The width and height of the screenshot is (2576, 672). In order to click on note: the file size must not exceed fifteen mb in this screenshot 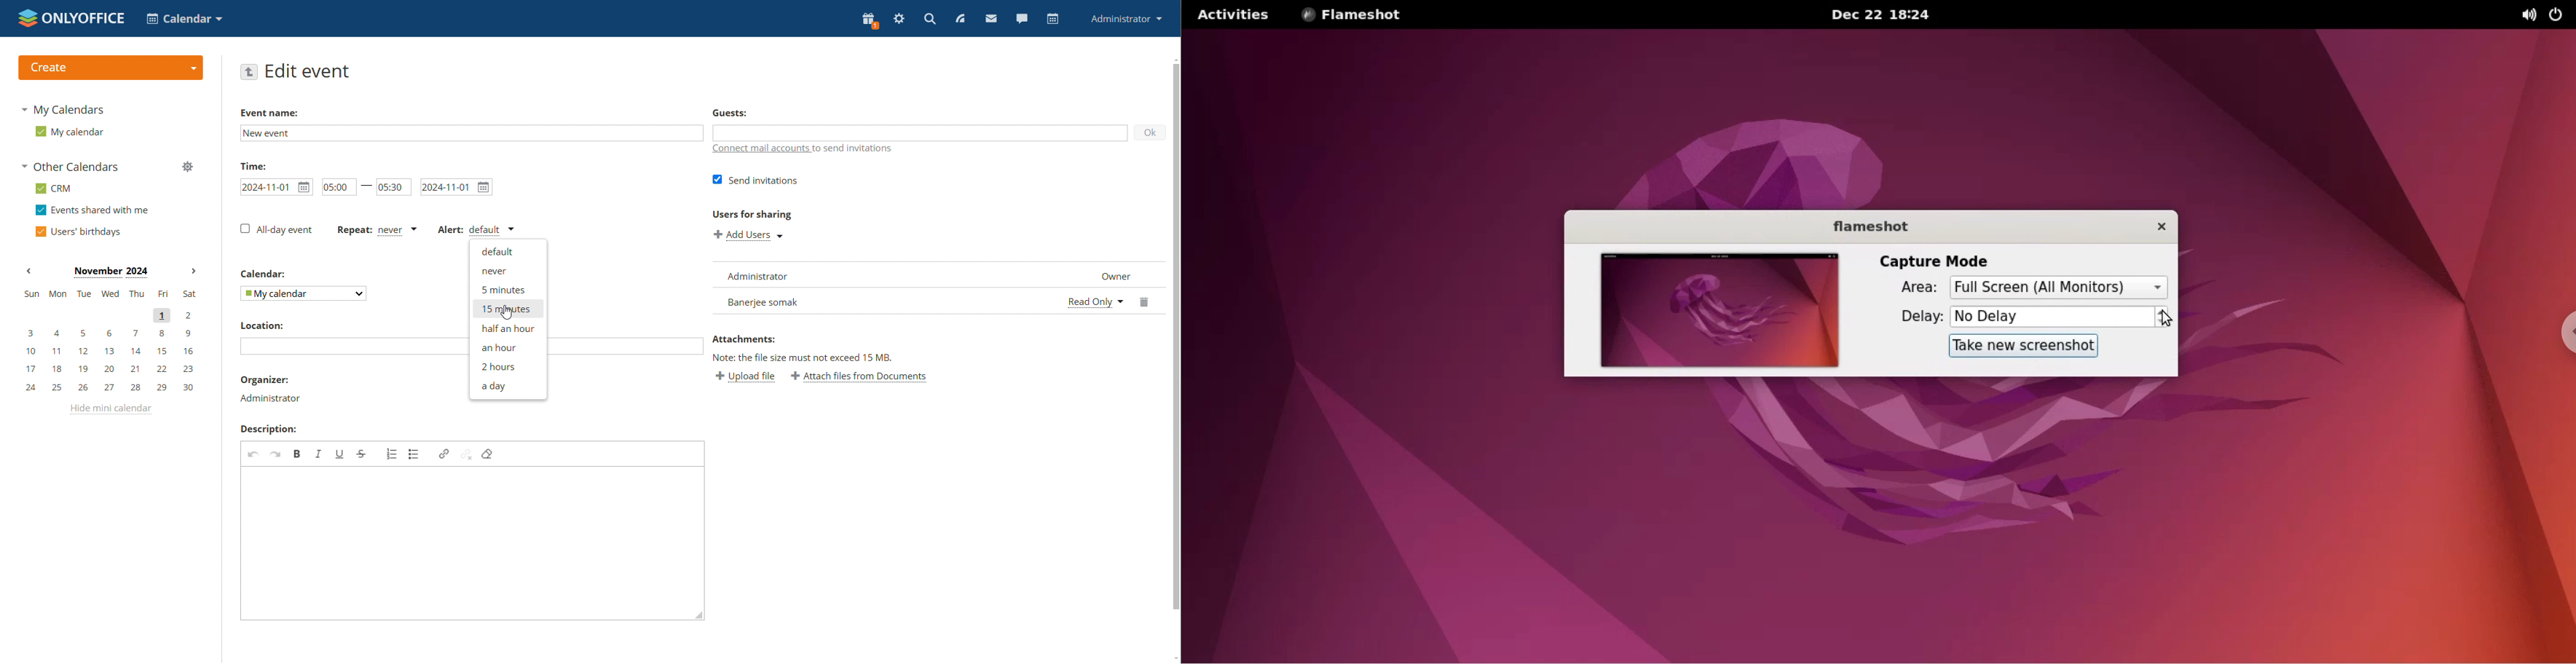, I will do `click(803, 358)`.